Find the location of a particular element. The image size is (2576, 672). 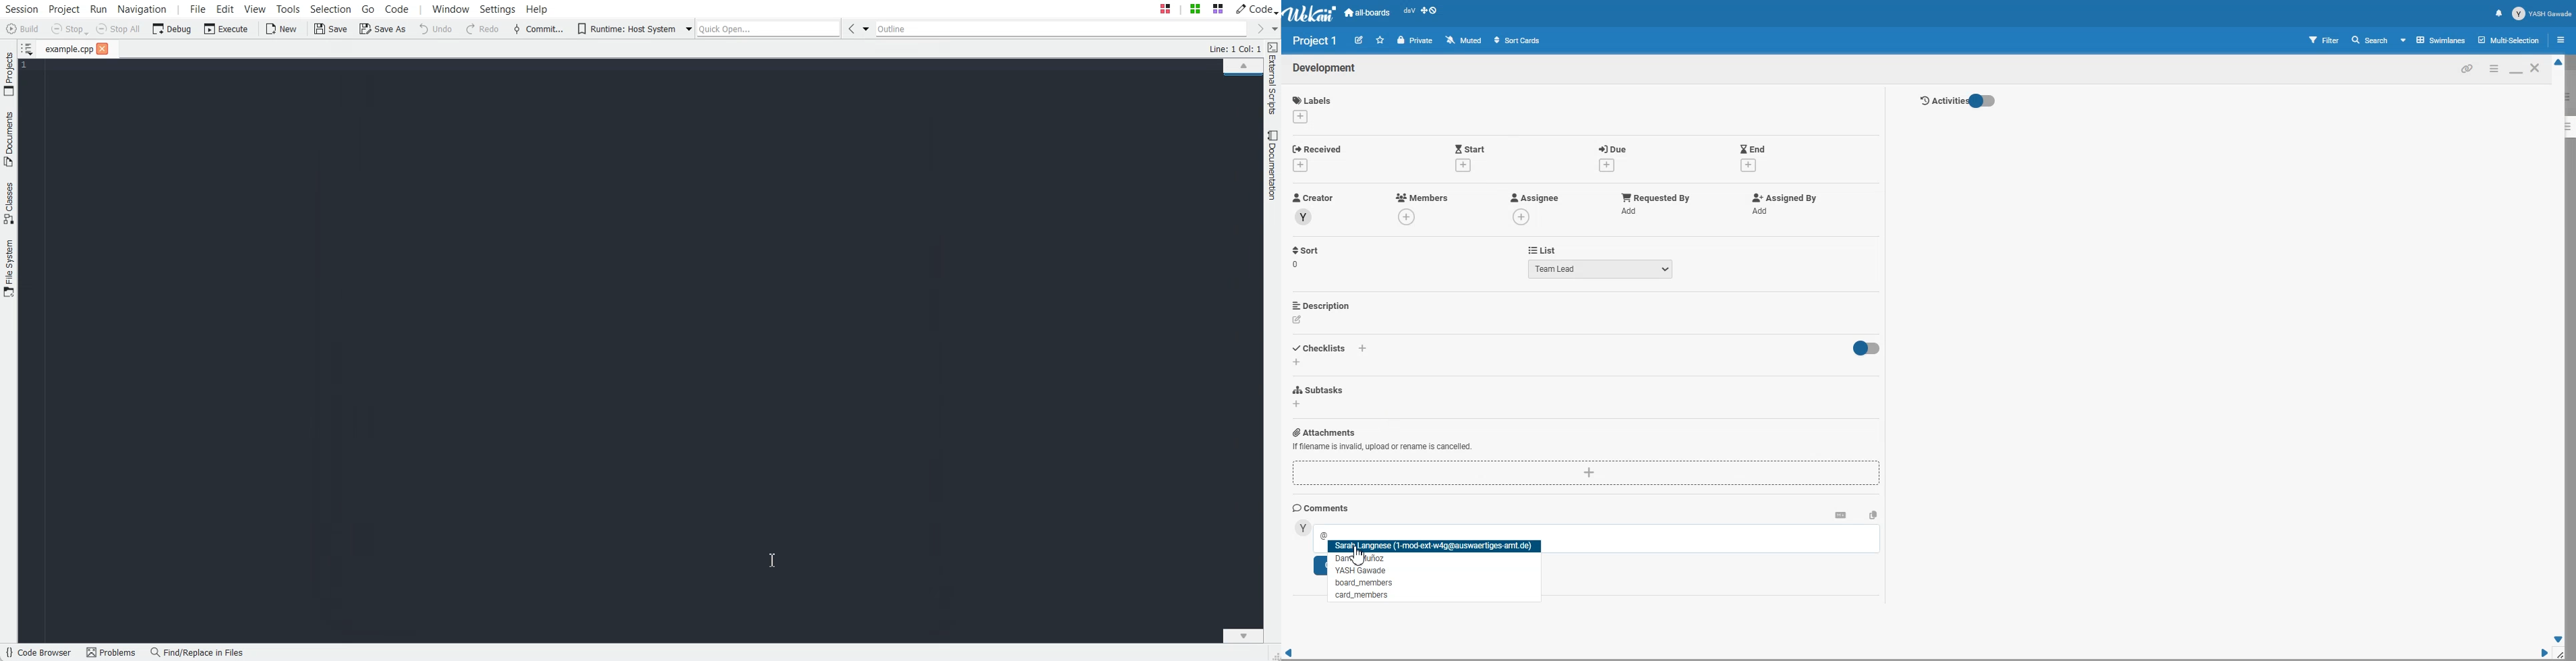

Add Start is located at coordinates (1470, 148).